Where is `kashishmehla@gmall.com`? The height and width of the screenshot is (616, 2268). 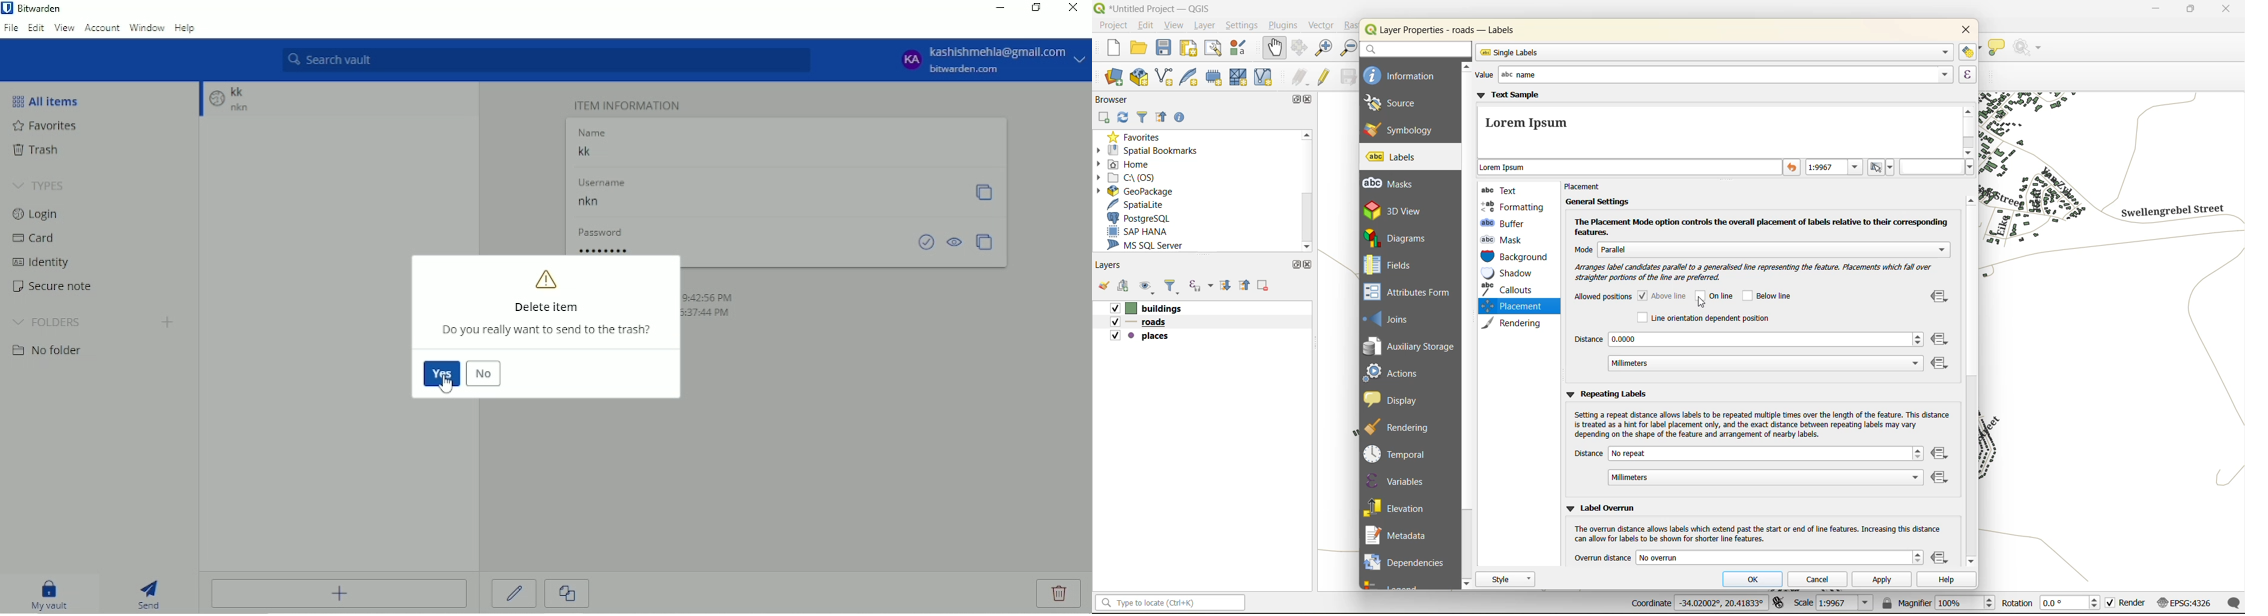
kashishmehla@gmall.com is located at coordinates (999, 50).